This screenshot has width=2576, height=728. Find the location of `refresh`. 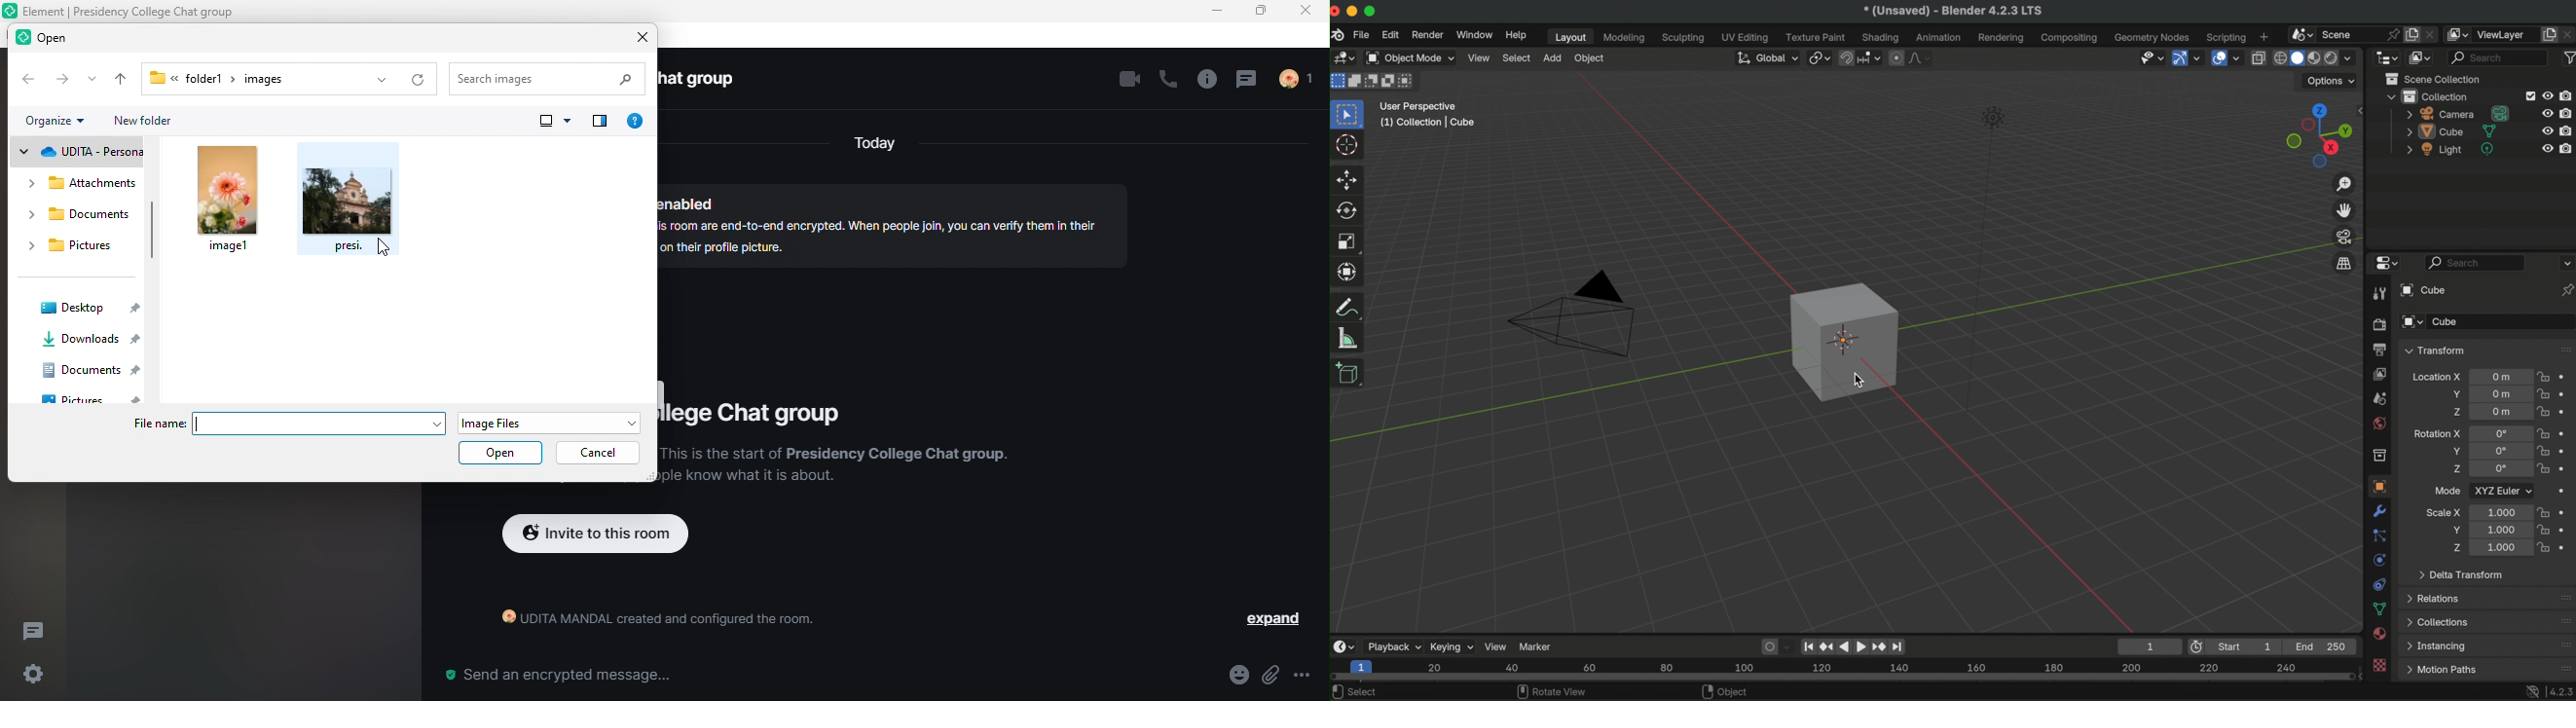

refresh is located at coordinates (420, 80).